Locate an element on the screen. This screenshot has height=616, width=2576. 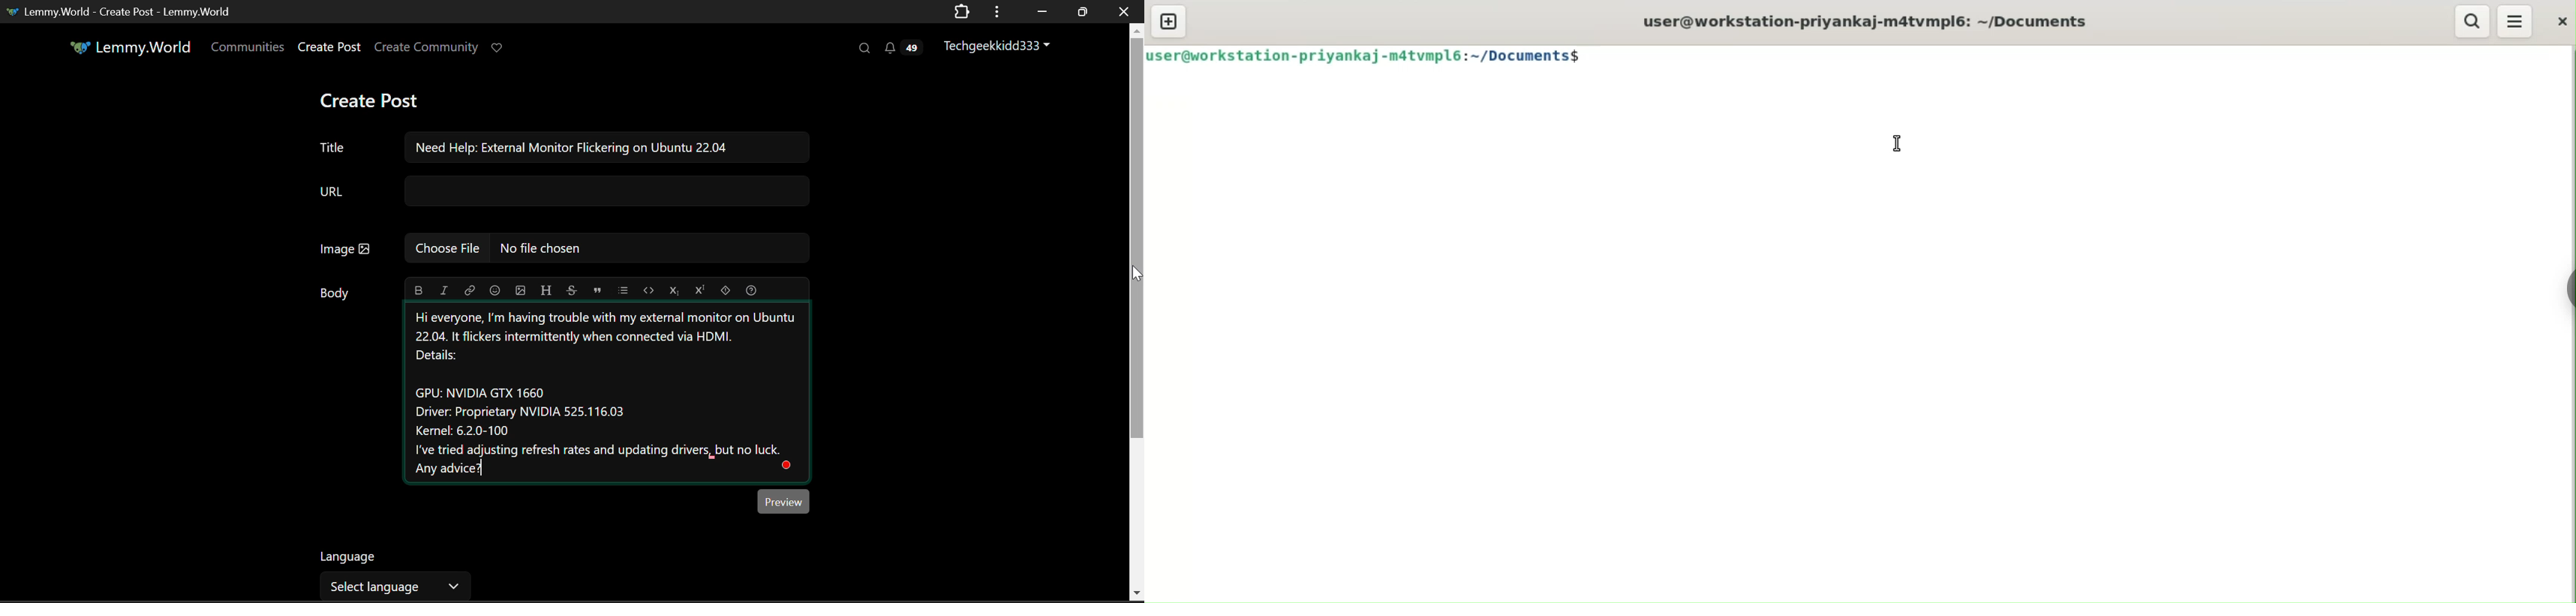
Bold is located at coordinates (418, 291).